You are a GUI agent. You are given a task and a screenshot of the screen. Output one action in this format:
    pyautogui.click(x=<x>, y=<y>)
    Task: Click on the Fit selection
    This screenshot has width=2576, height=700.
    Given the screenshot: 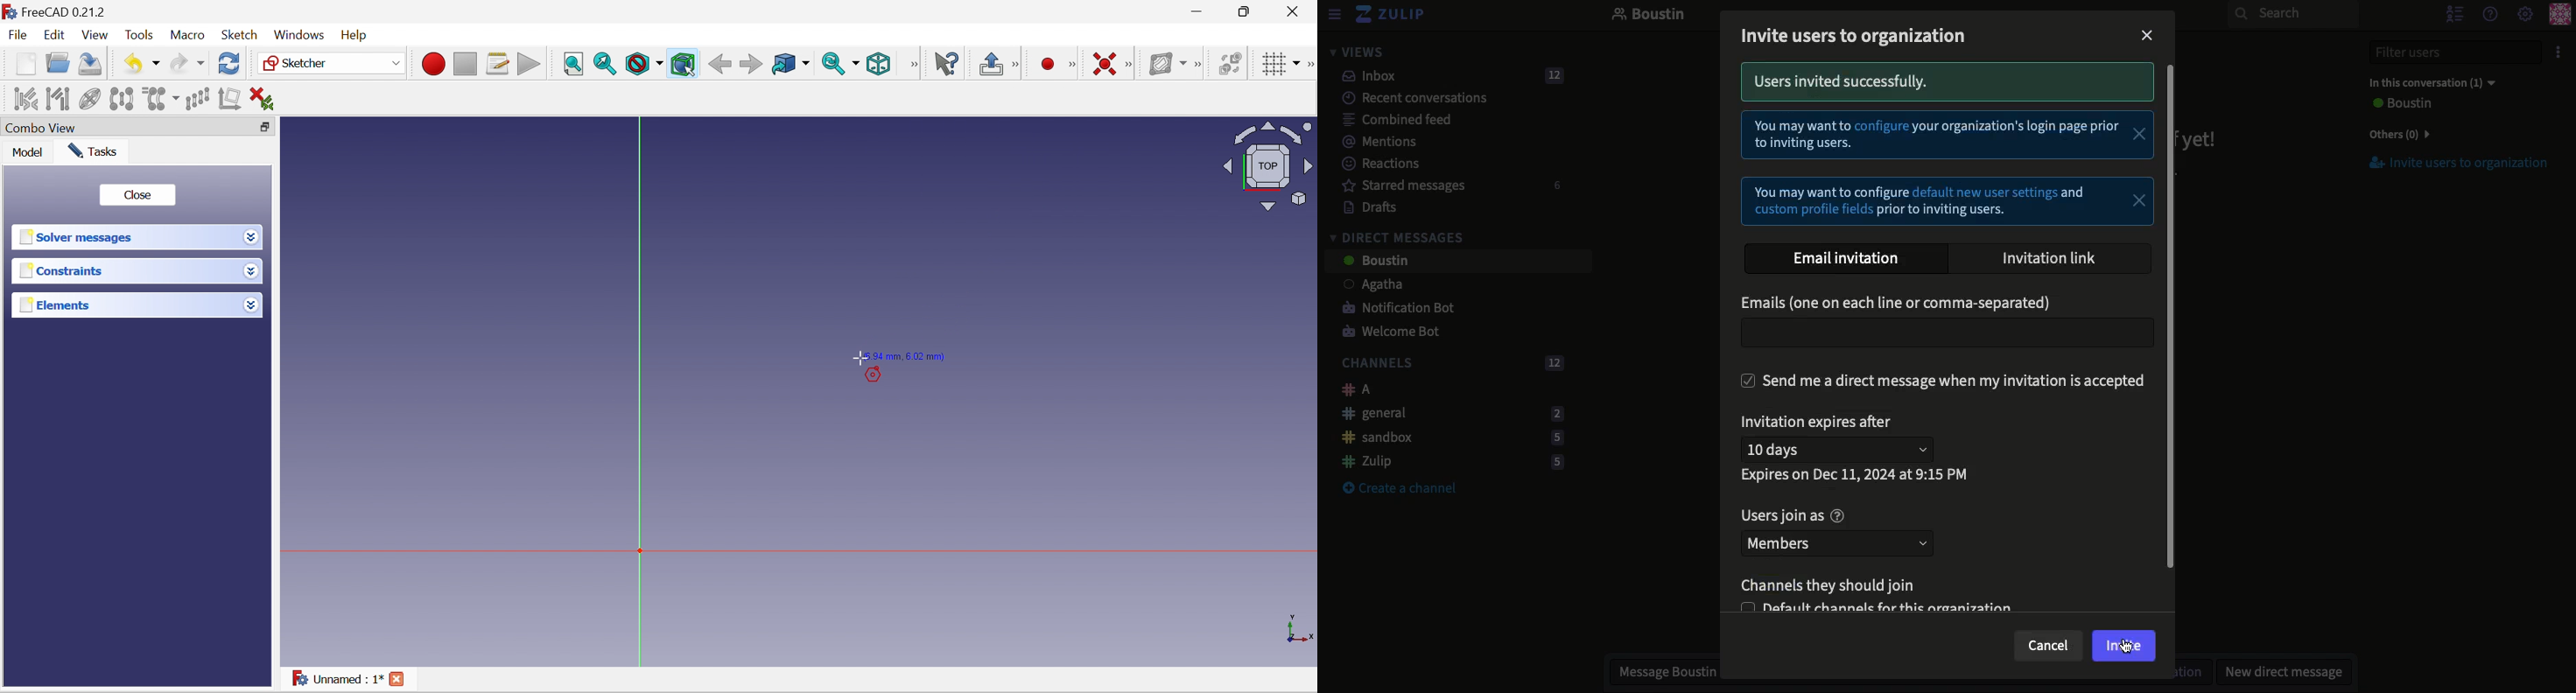 What is the action you would take?
    pyautogui.click(x=605, y=64)
    